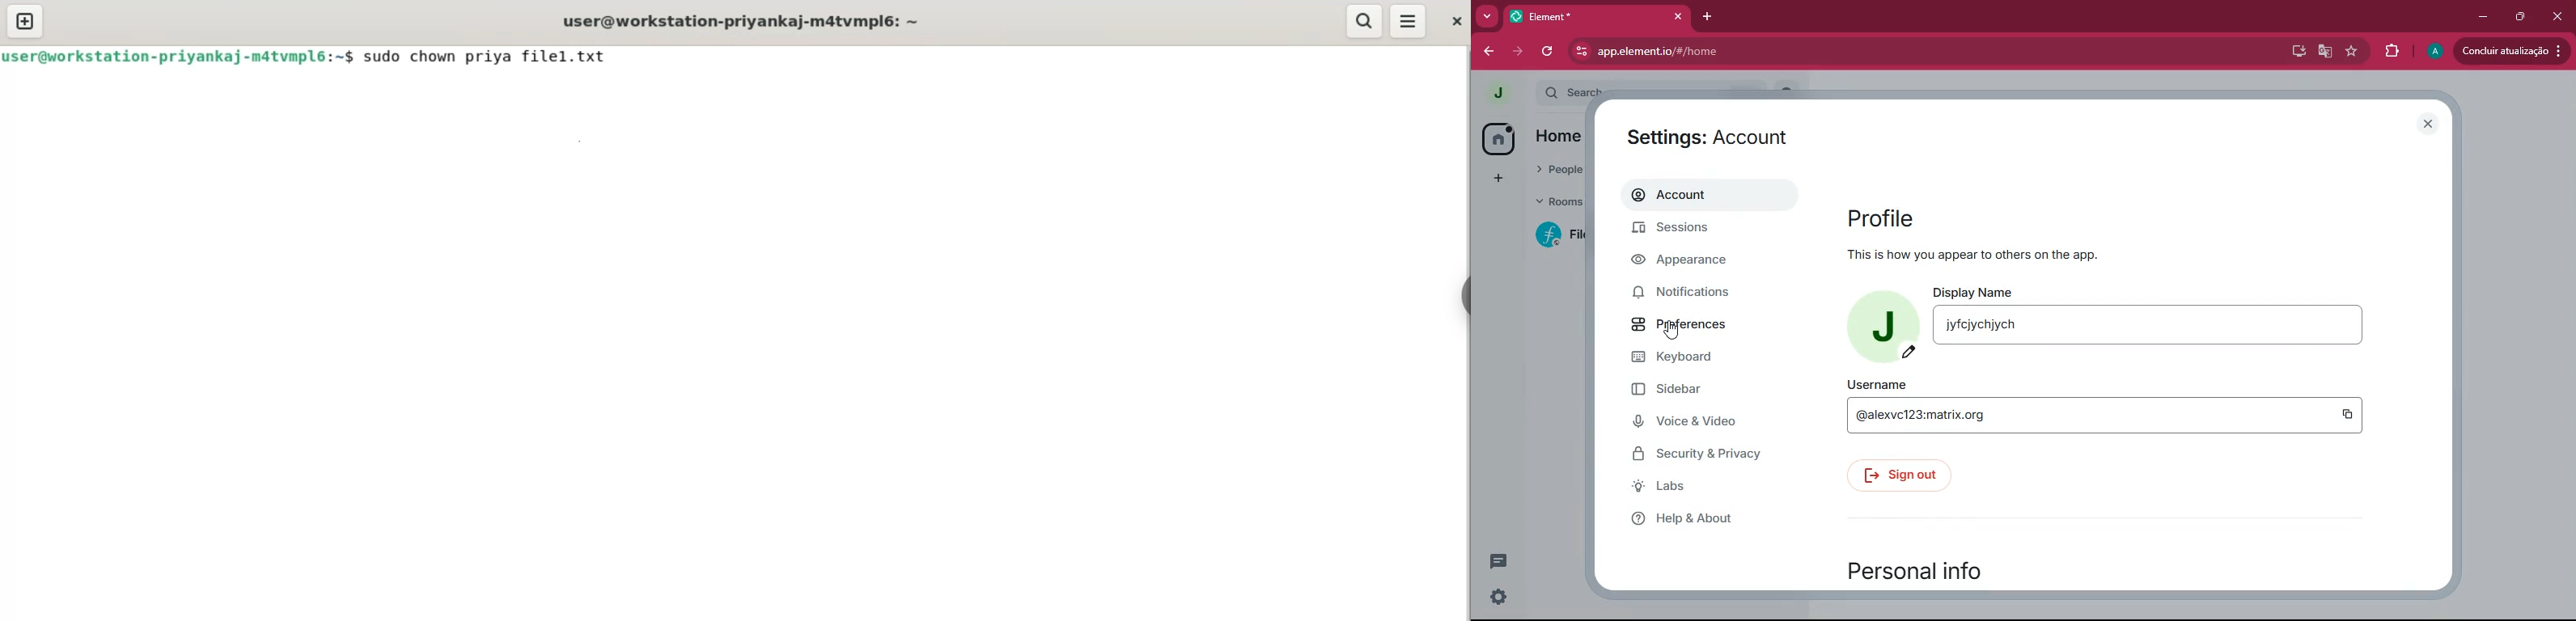 The image size is (2576, 644). I want to click on profile picture, so click(1498, 93).